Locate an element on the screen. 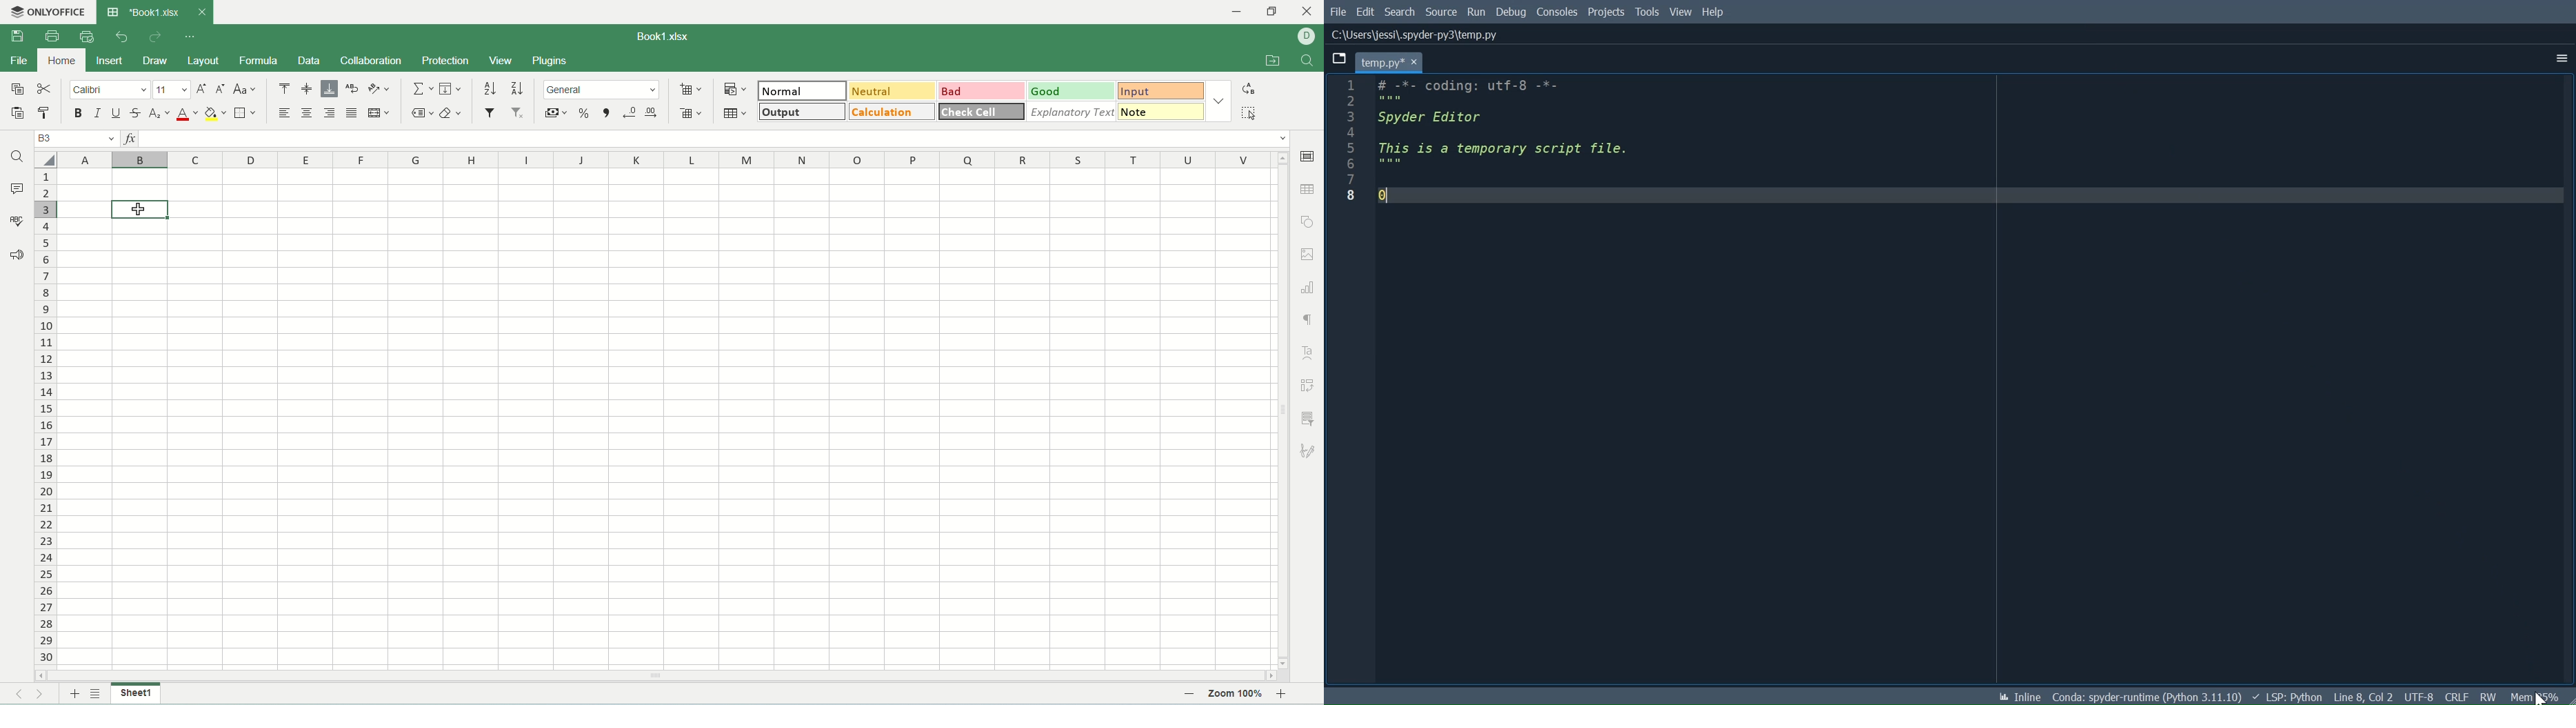 Image resolution: width=2576 pixels, height=728 pixels. undo is located at coordinates (123, 38).